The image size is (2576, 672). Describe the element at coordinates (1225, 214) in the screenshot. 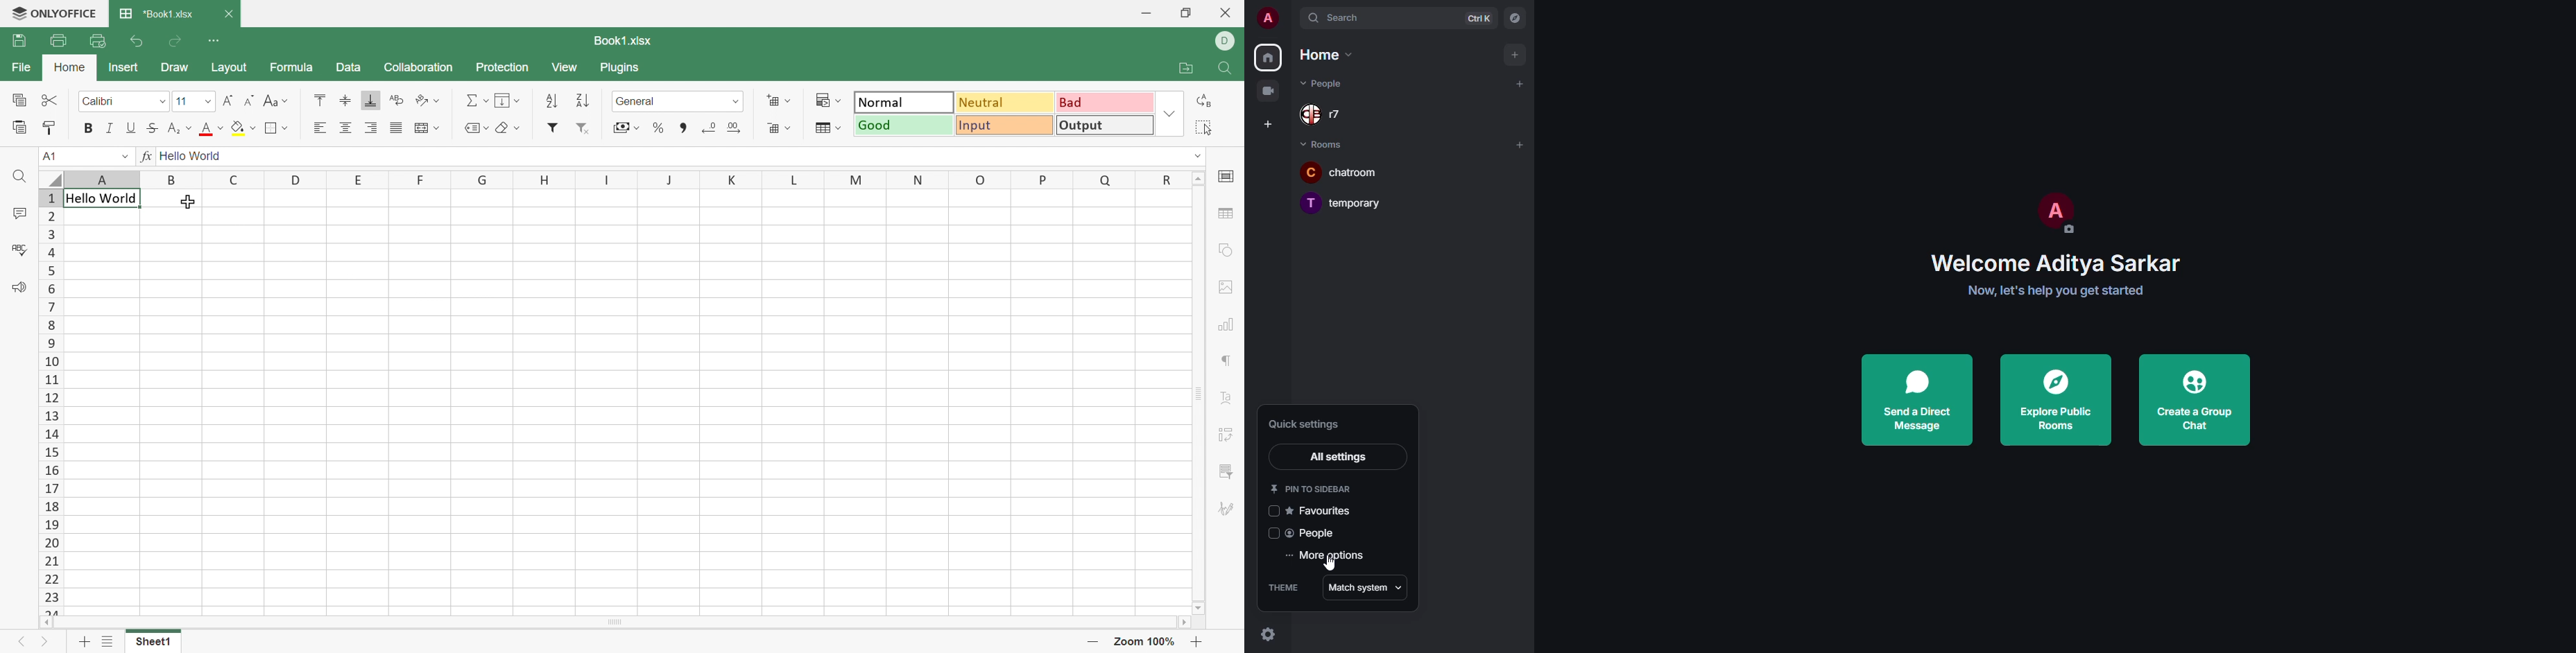

I see `table settings` at that location.